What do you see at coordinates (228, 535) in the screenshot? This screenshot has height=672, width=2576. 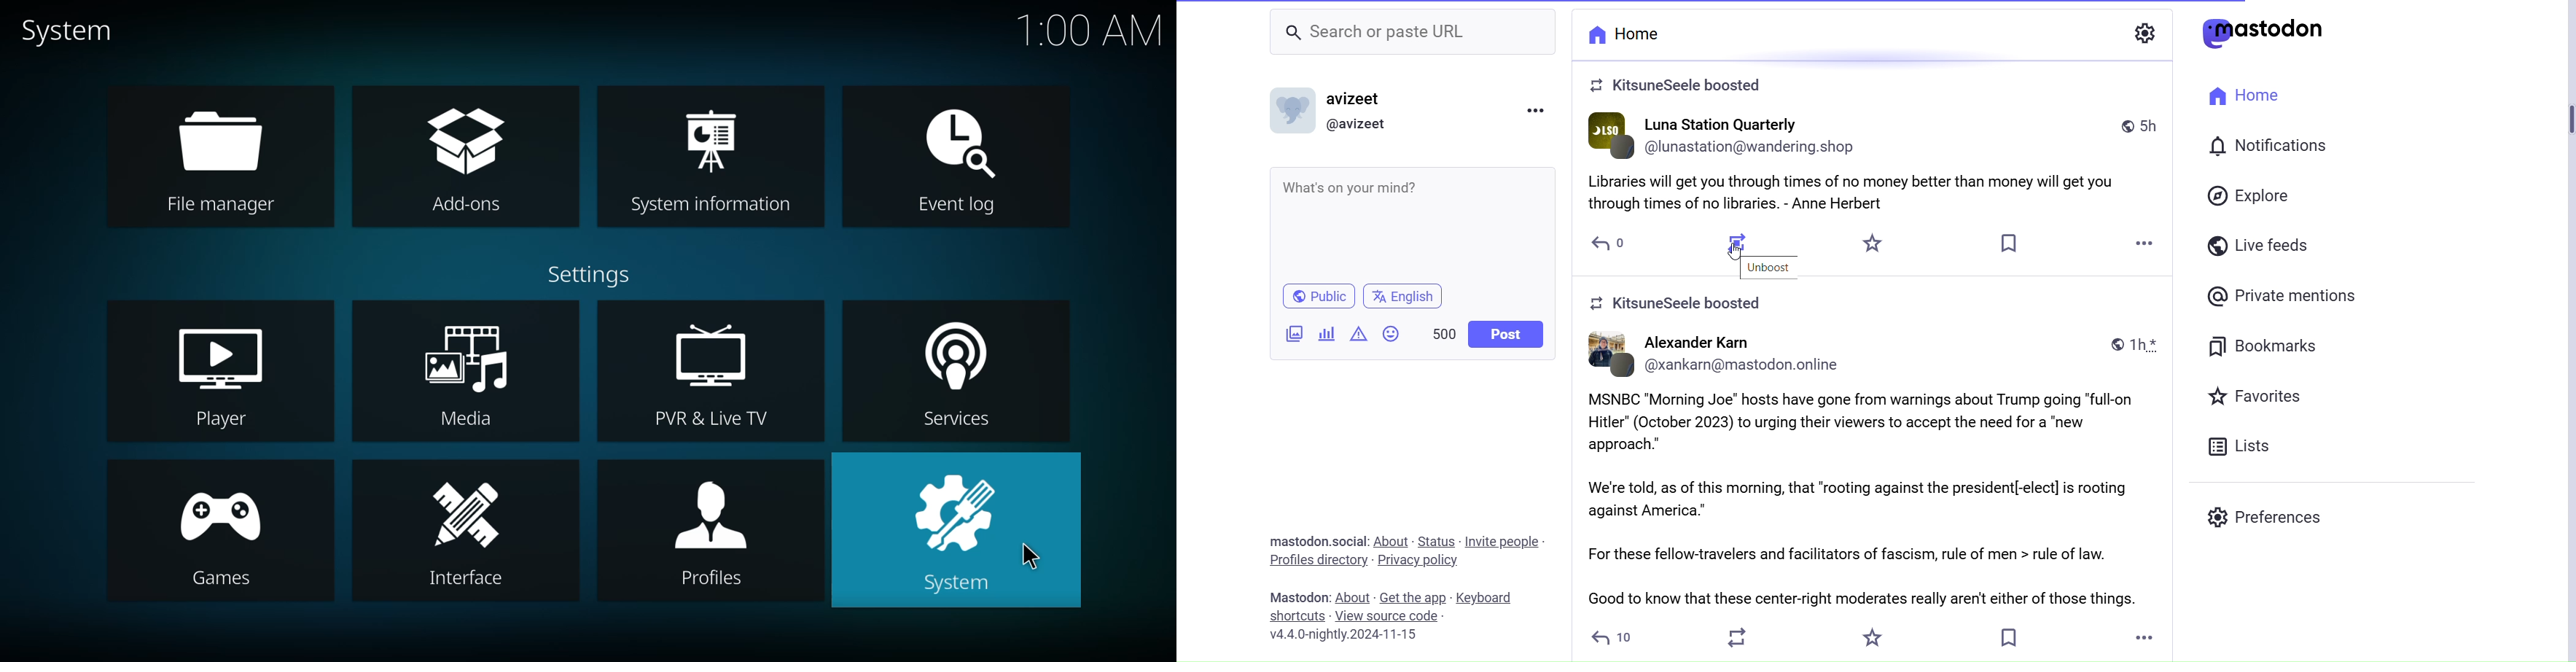 I see `games` at bounding box center [228, 535].